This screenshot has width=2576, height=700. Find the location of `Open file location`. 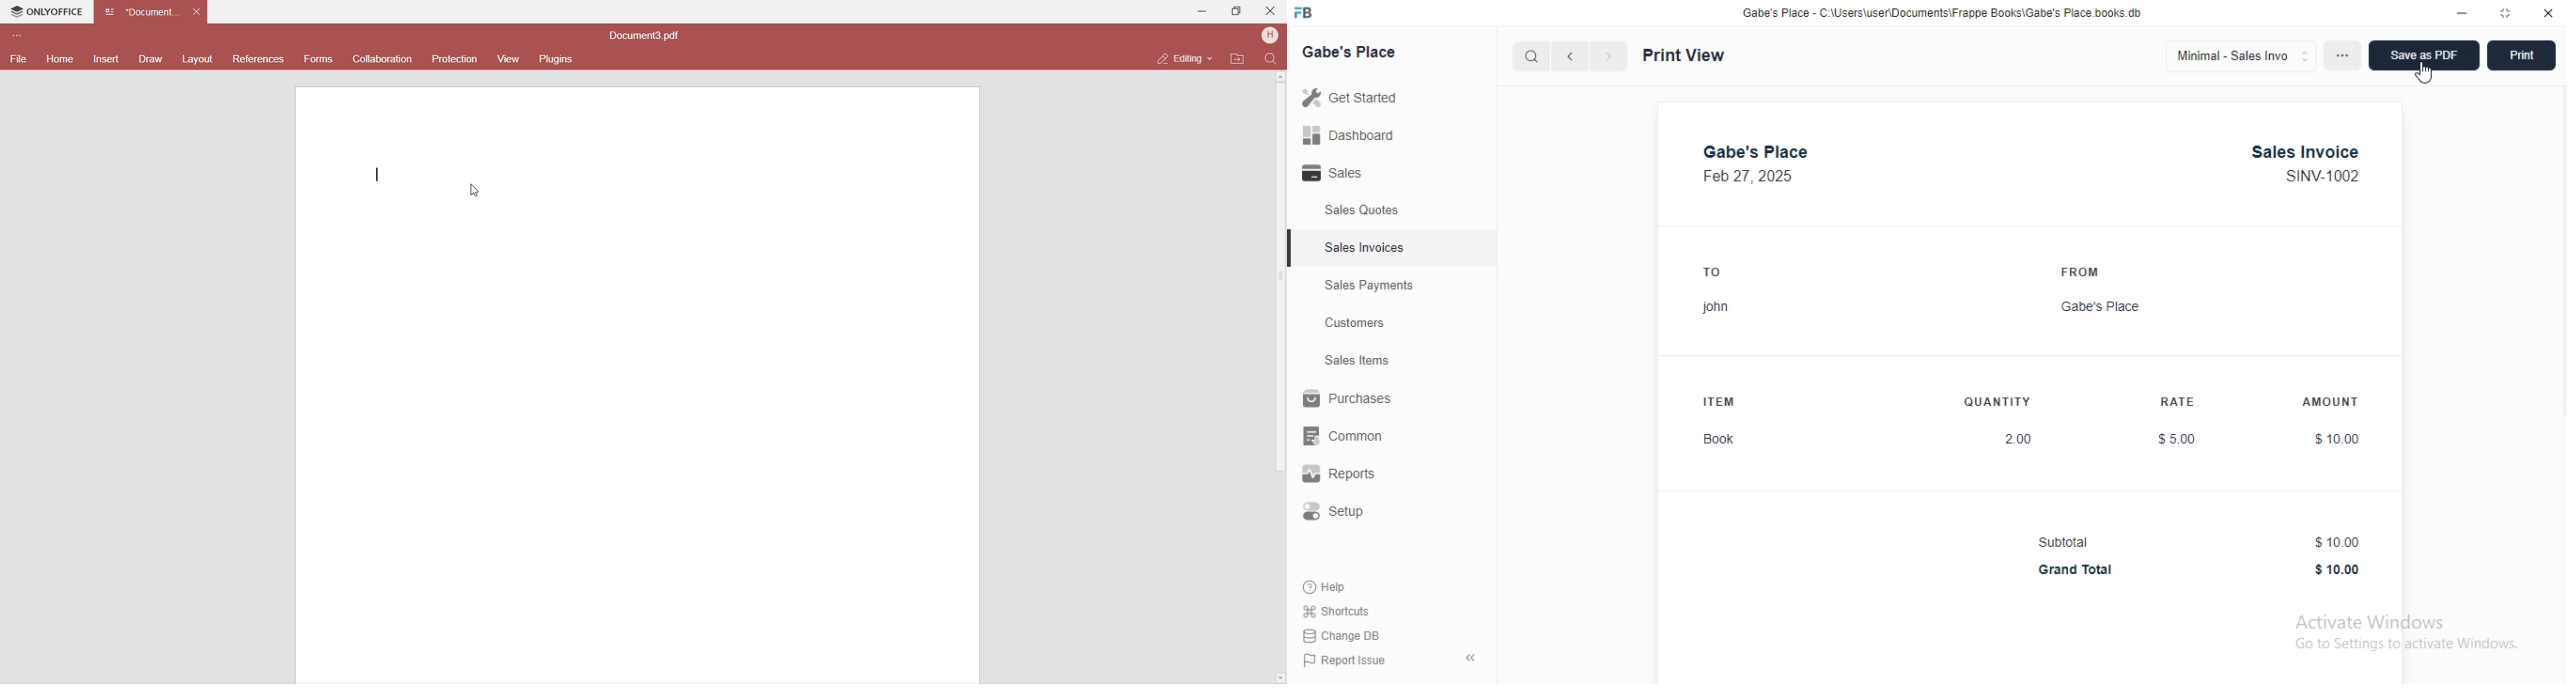

Open file location is located at coordinates (1239, 59).